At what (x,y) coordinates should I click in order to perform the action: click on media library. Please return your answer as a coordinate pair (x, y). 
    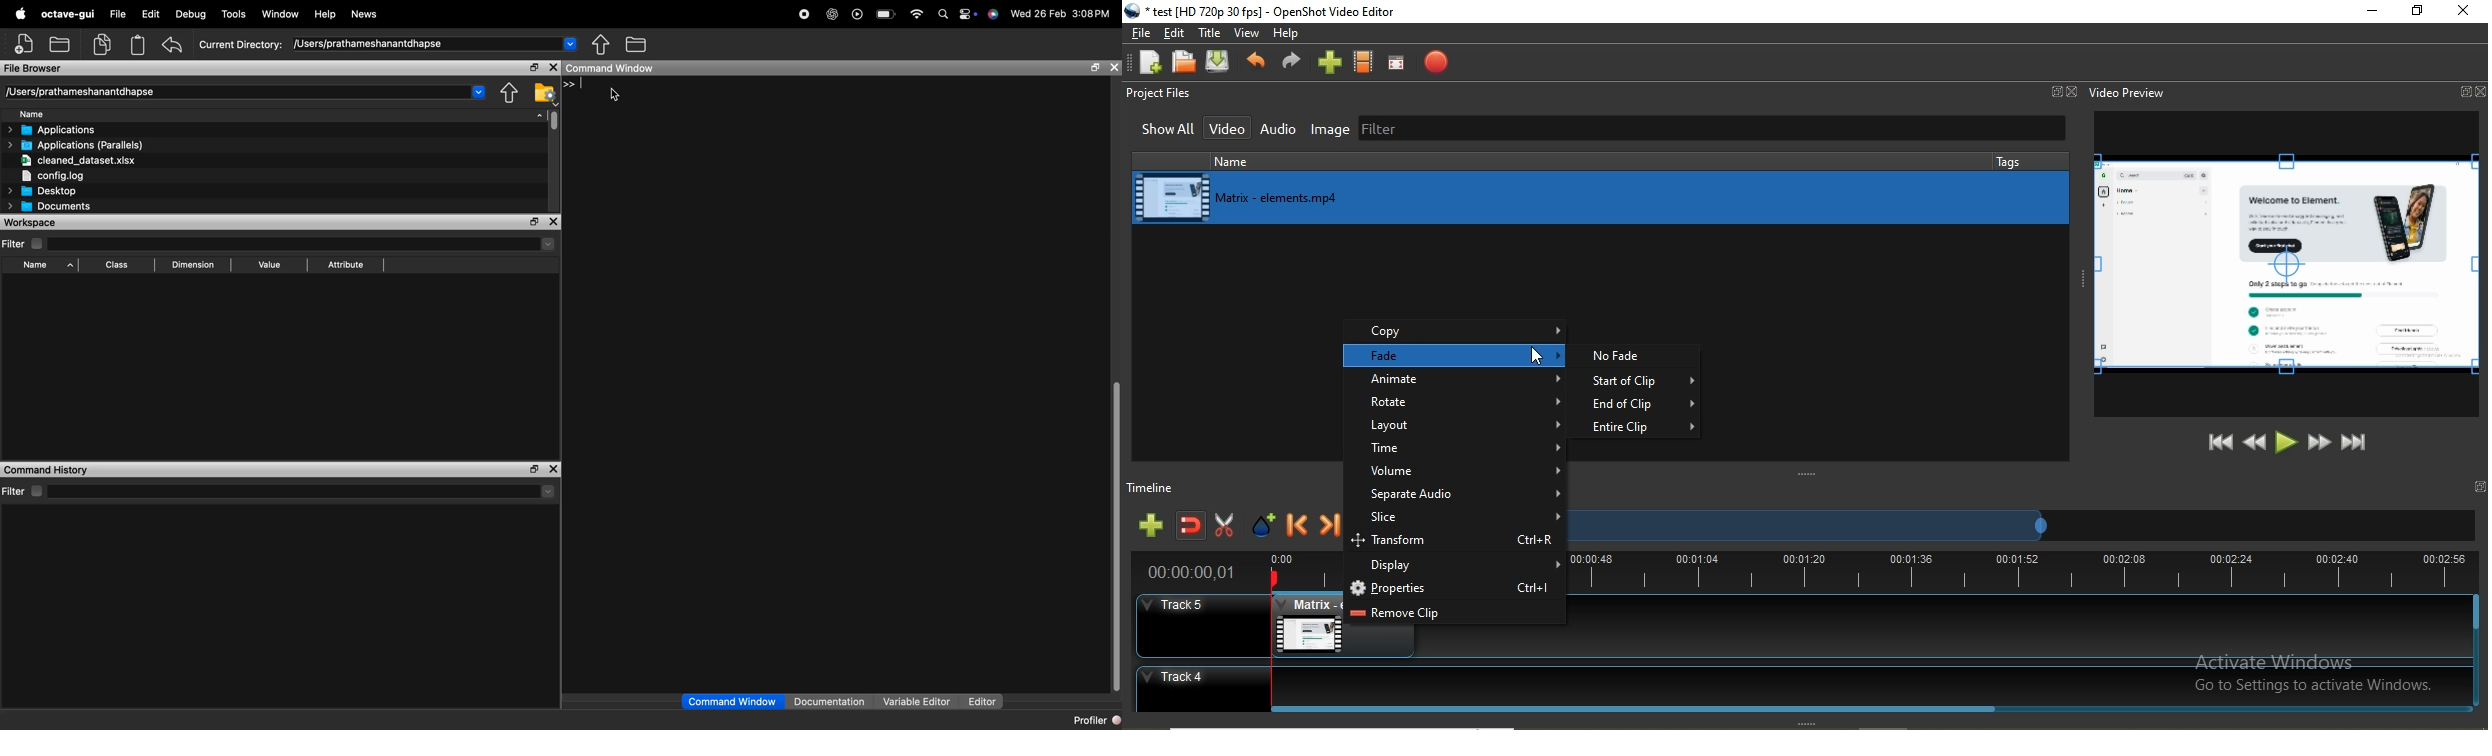
    Looking at the image, I should click on (1601, 196).